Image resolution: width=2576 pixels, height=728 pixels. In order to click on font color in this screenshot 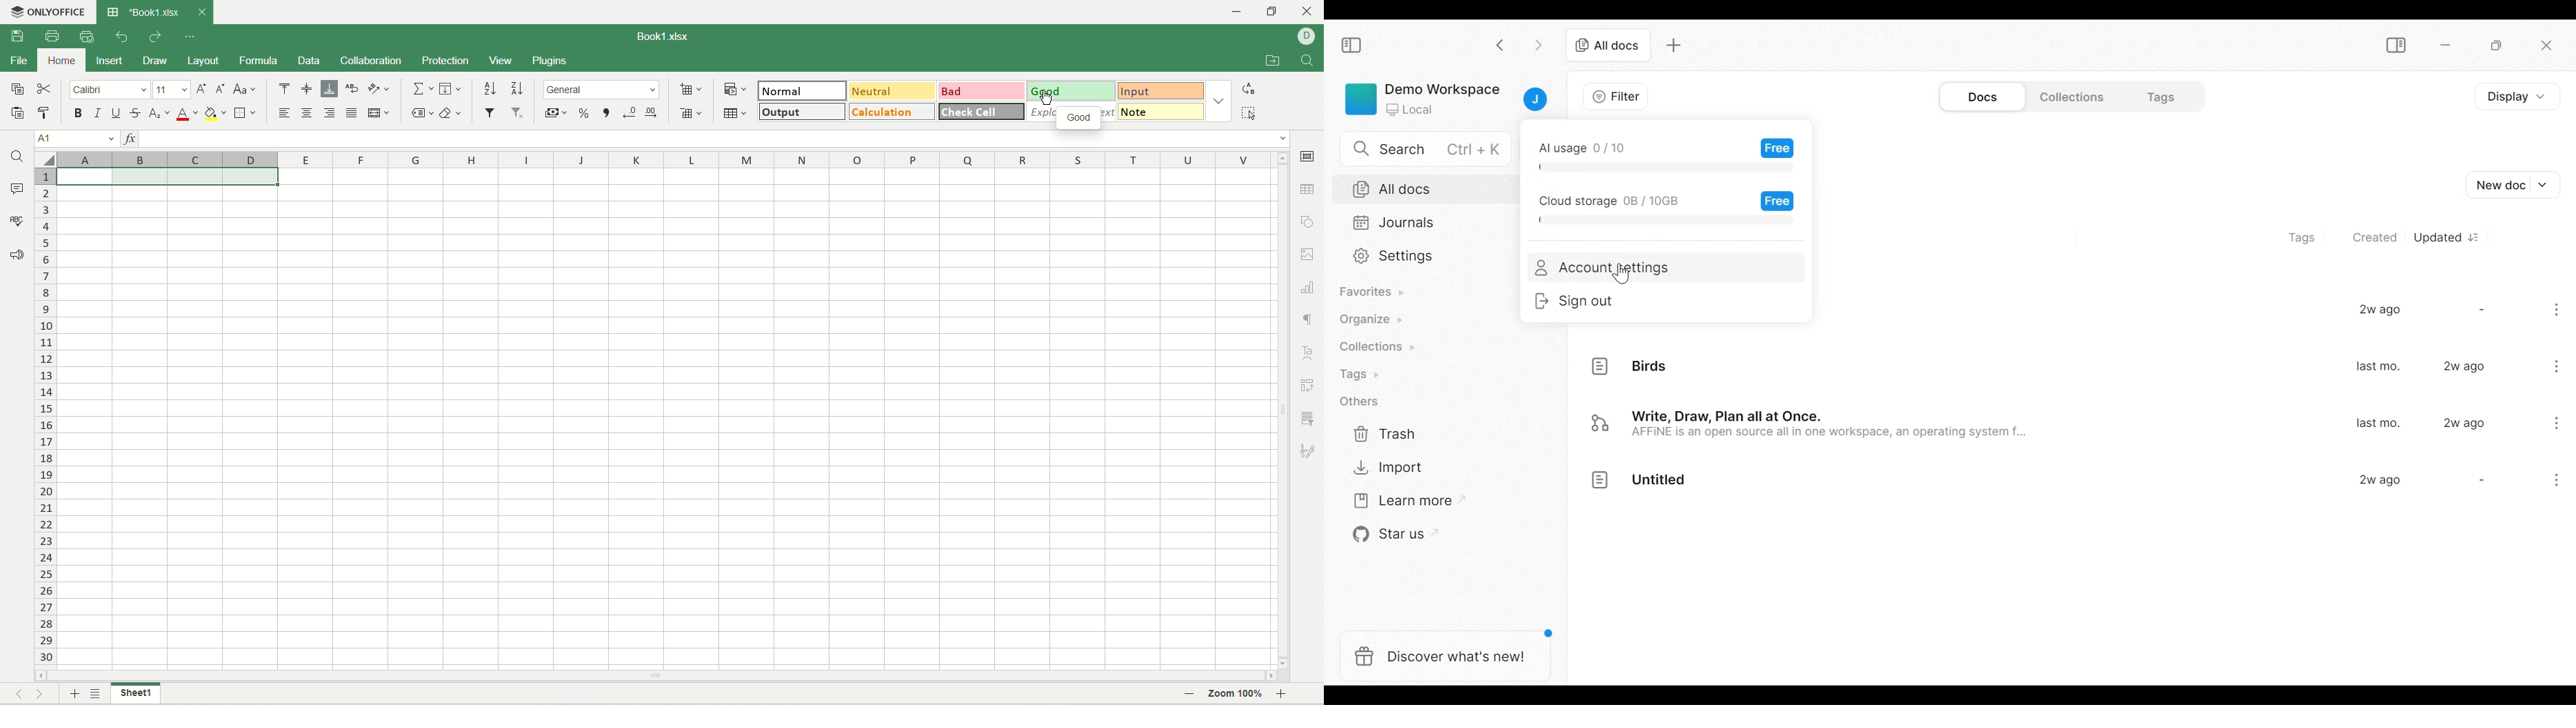, I will do `click(187, 115)`.